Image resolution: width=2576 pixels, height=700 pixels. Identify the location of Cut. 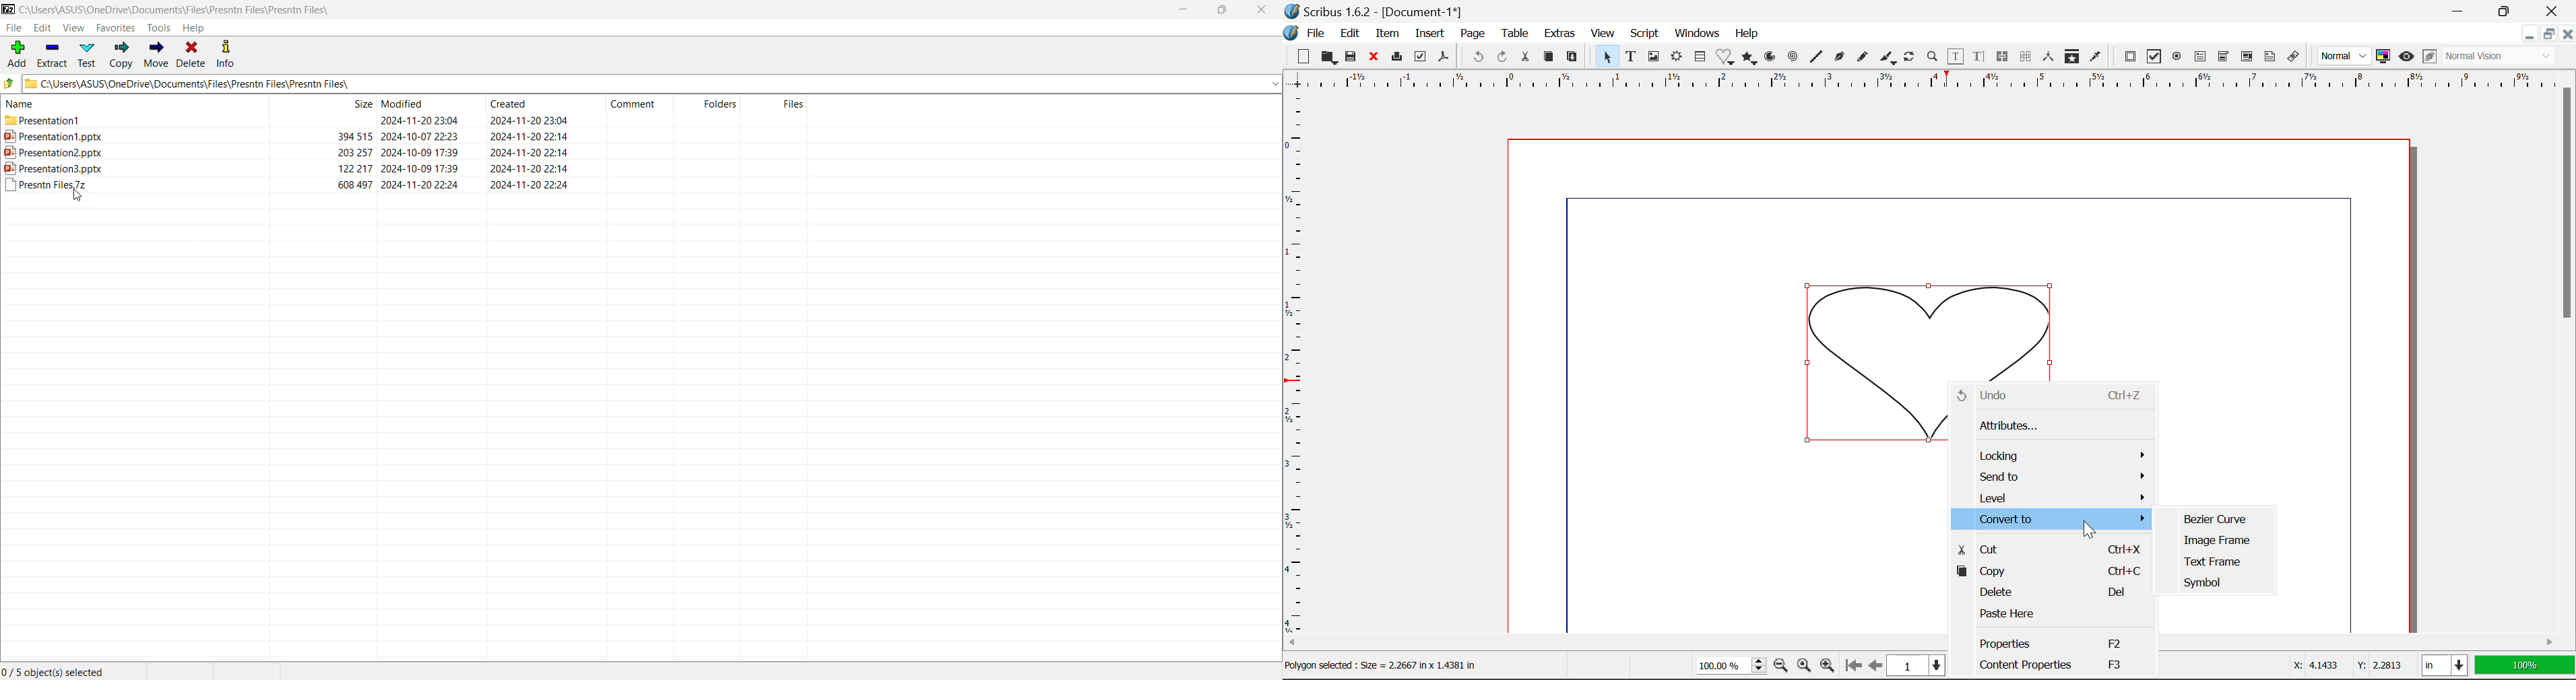
(1528, 56).